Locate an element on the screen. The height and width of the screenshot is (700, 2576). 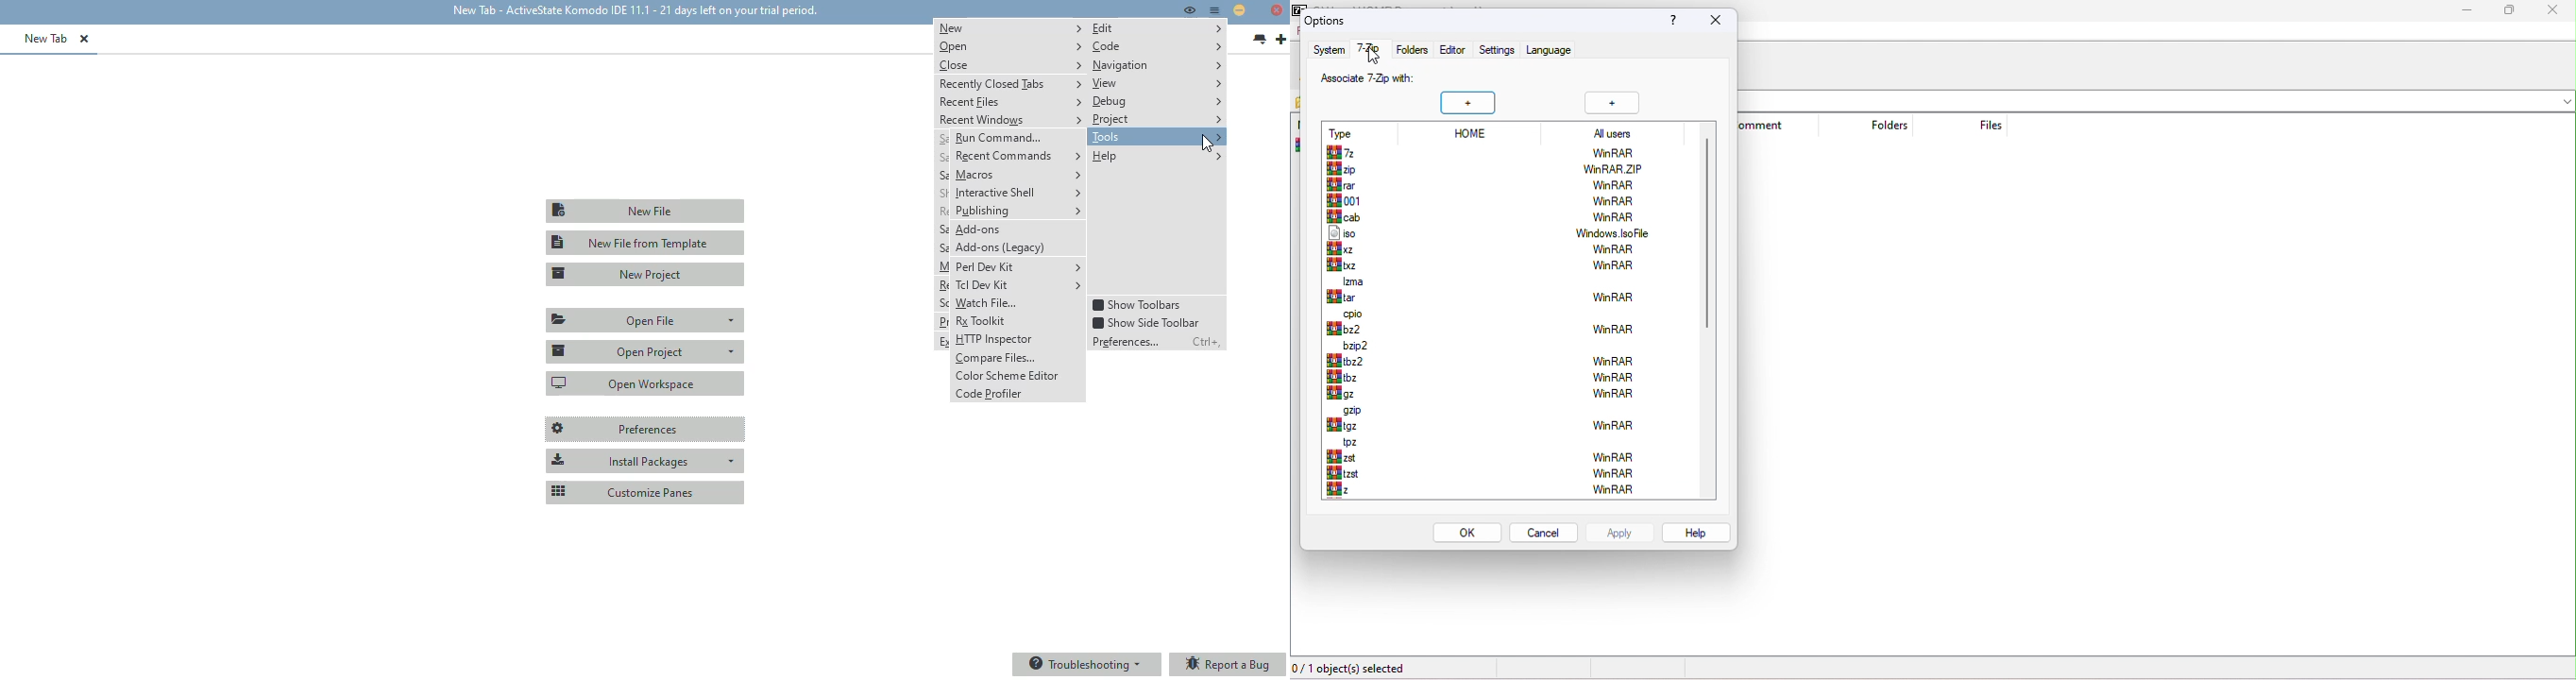
win rar is located at coordinates (1615, 219).